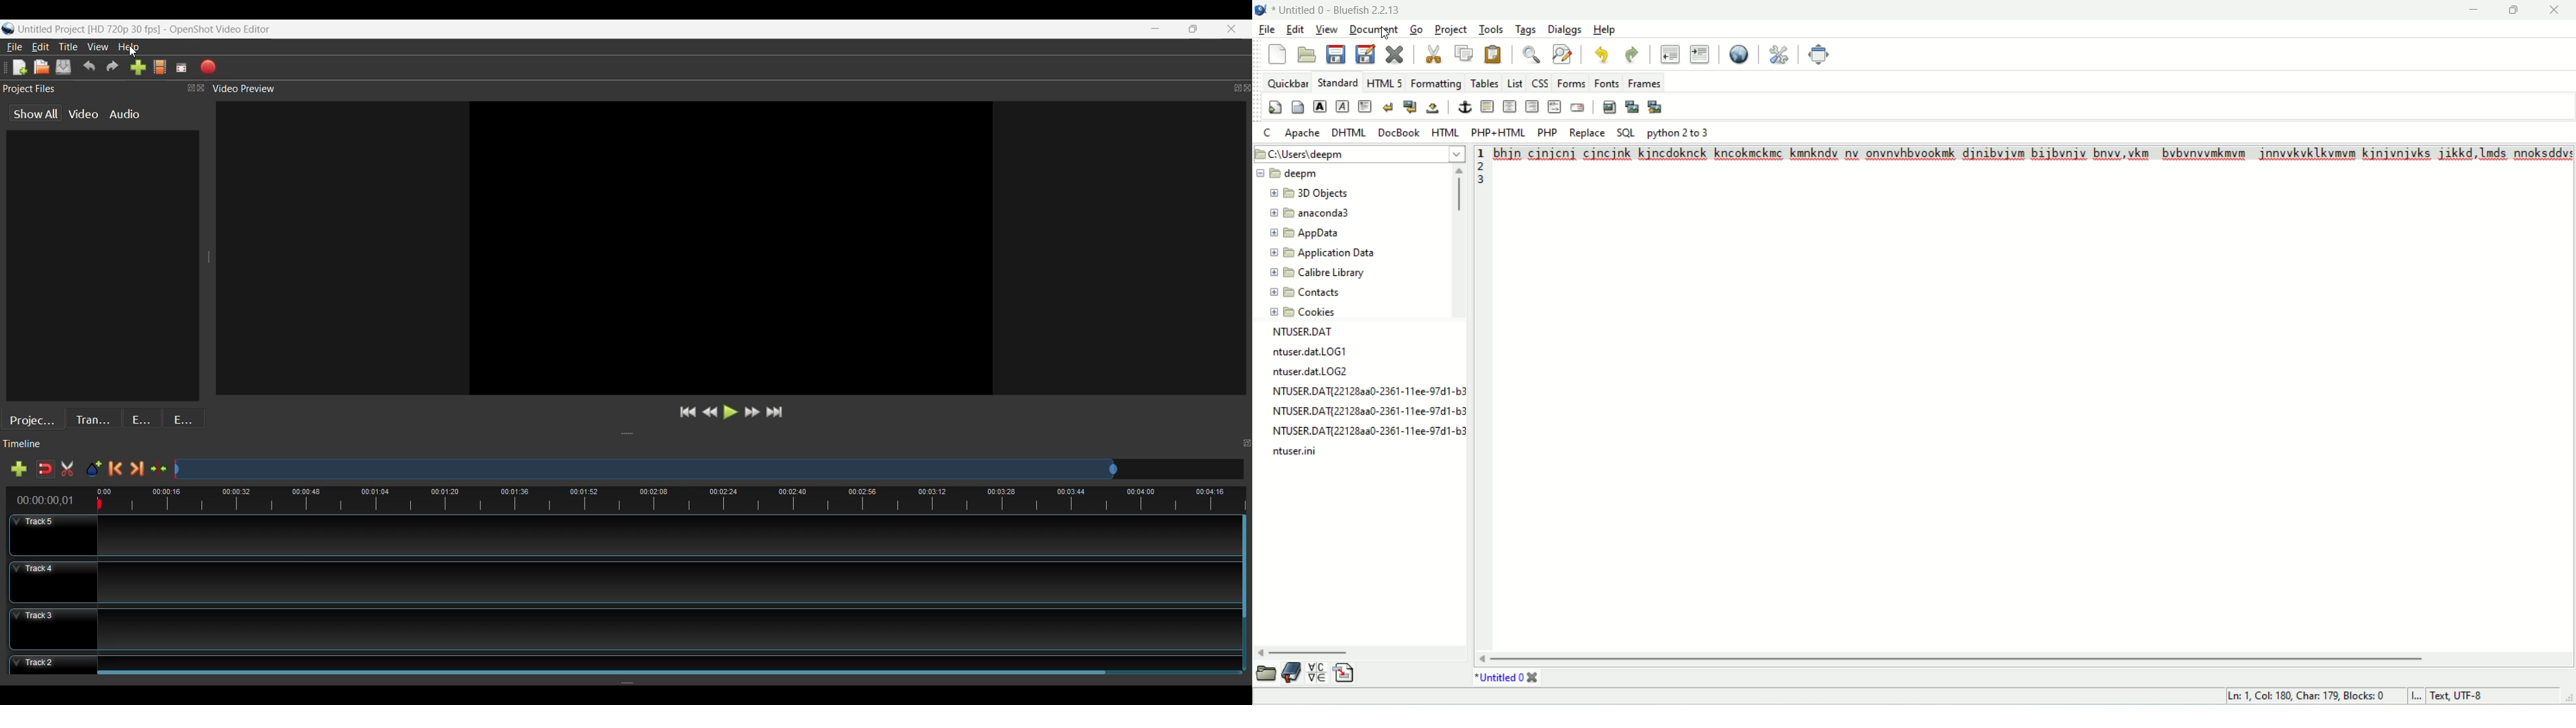 Image resolution: width=2576 pixels, height=728 pixels. What do you see at coordinates (1508, 677) in the screenshot?
I see `title` at bounding box center [1508, 677].